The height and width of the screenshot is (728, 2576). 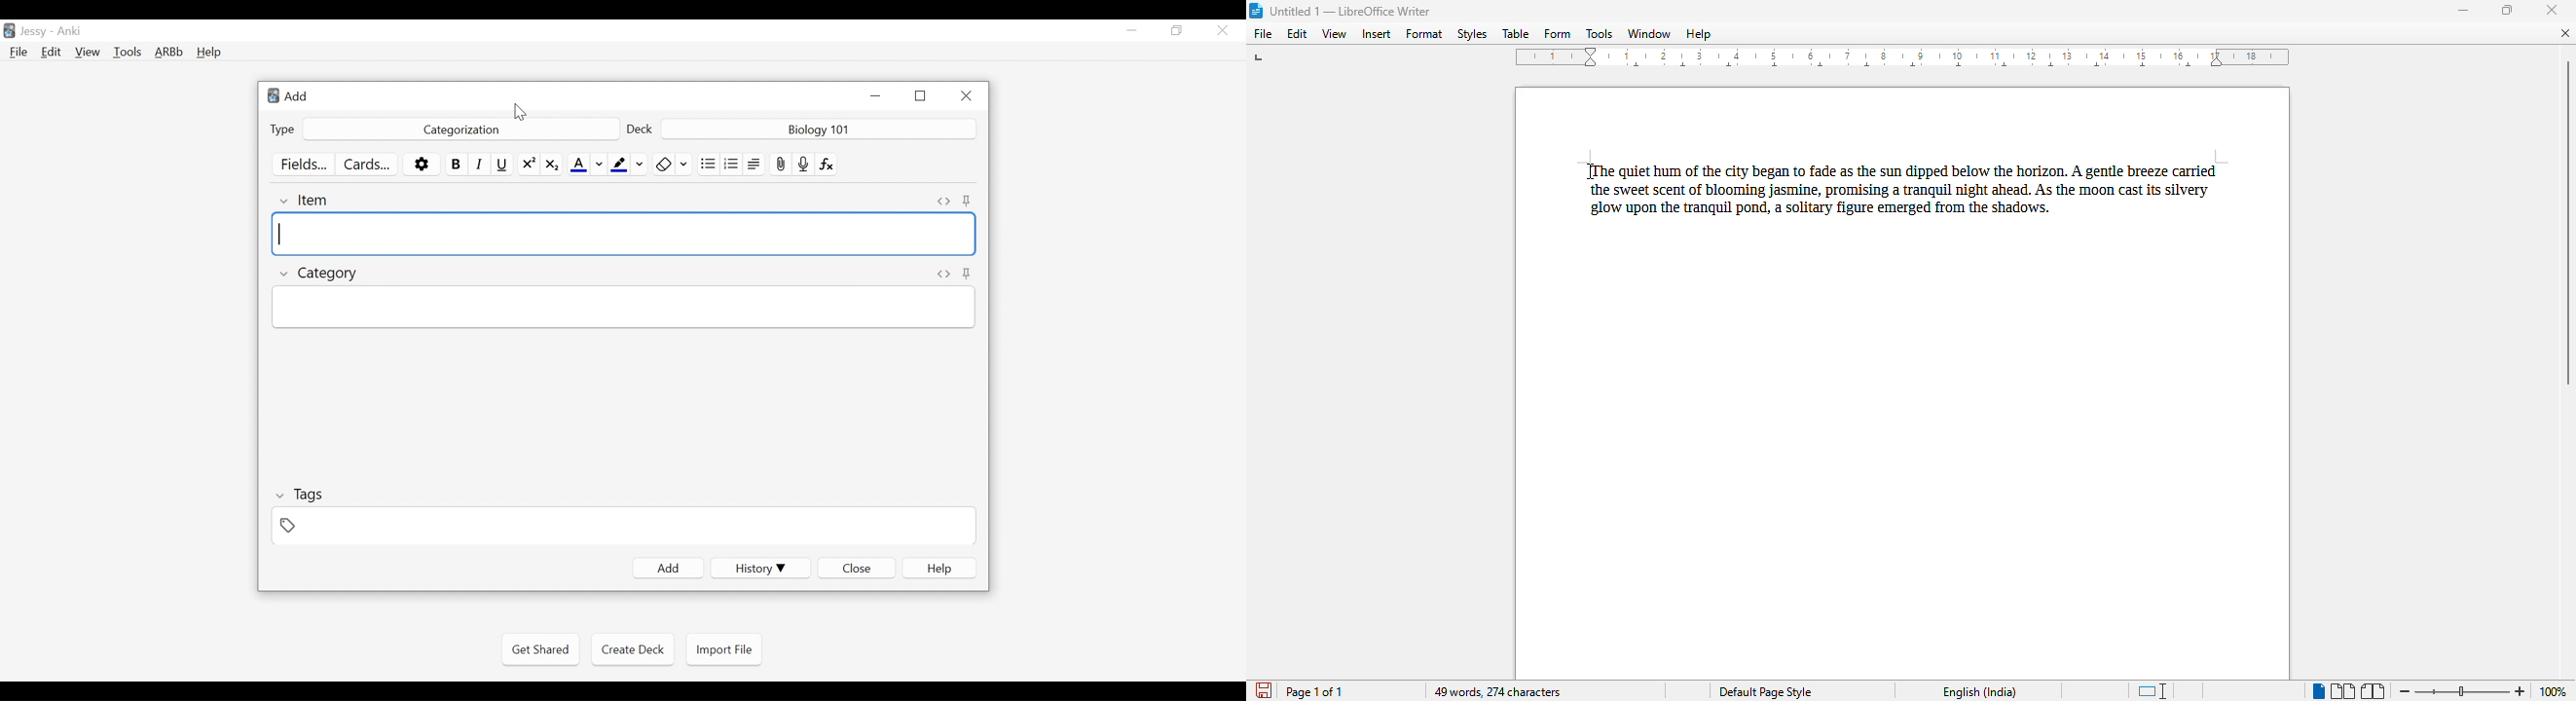 What do you see at coordinates (50, 53) in the screenshot?
I see `Edit` at bounding box center [50, 53].